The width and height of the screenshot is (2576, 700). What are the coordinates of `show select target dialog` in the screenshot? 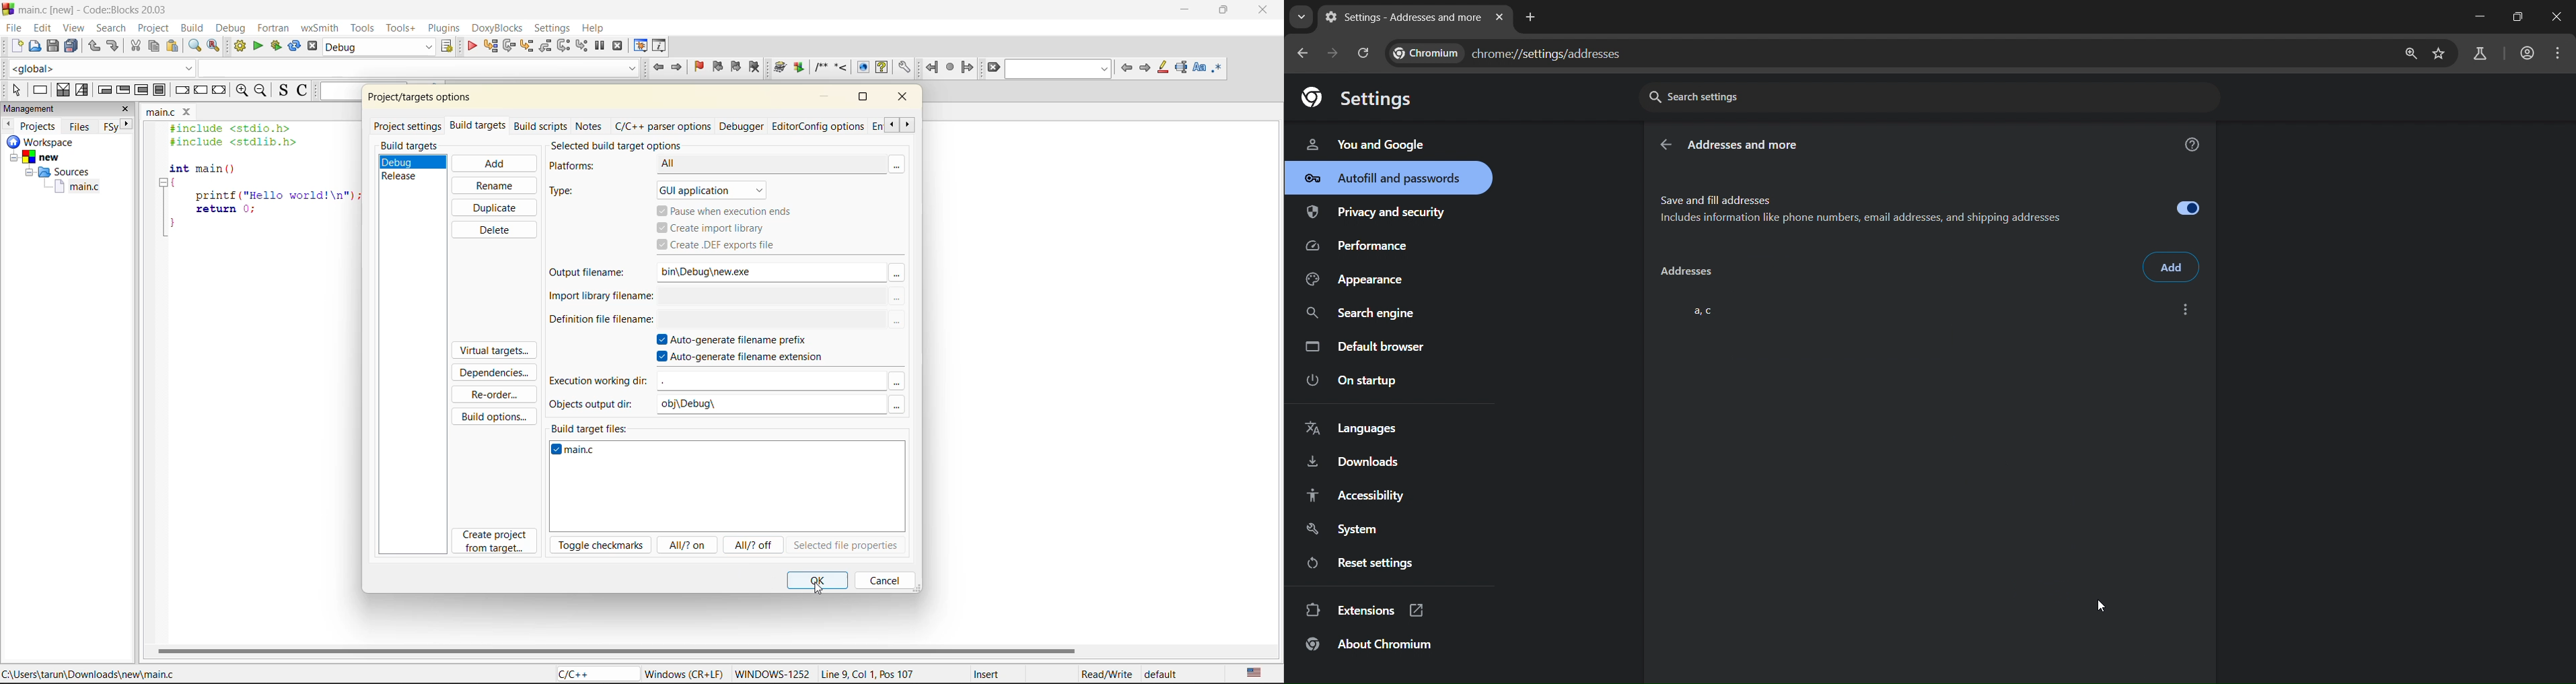 It's located at (446, 45).